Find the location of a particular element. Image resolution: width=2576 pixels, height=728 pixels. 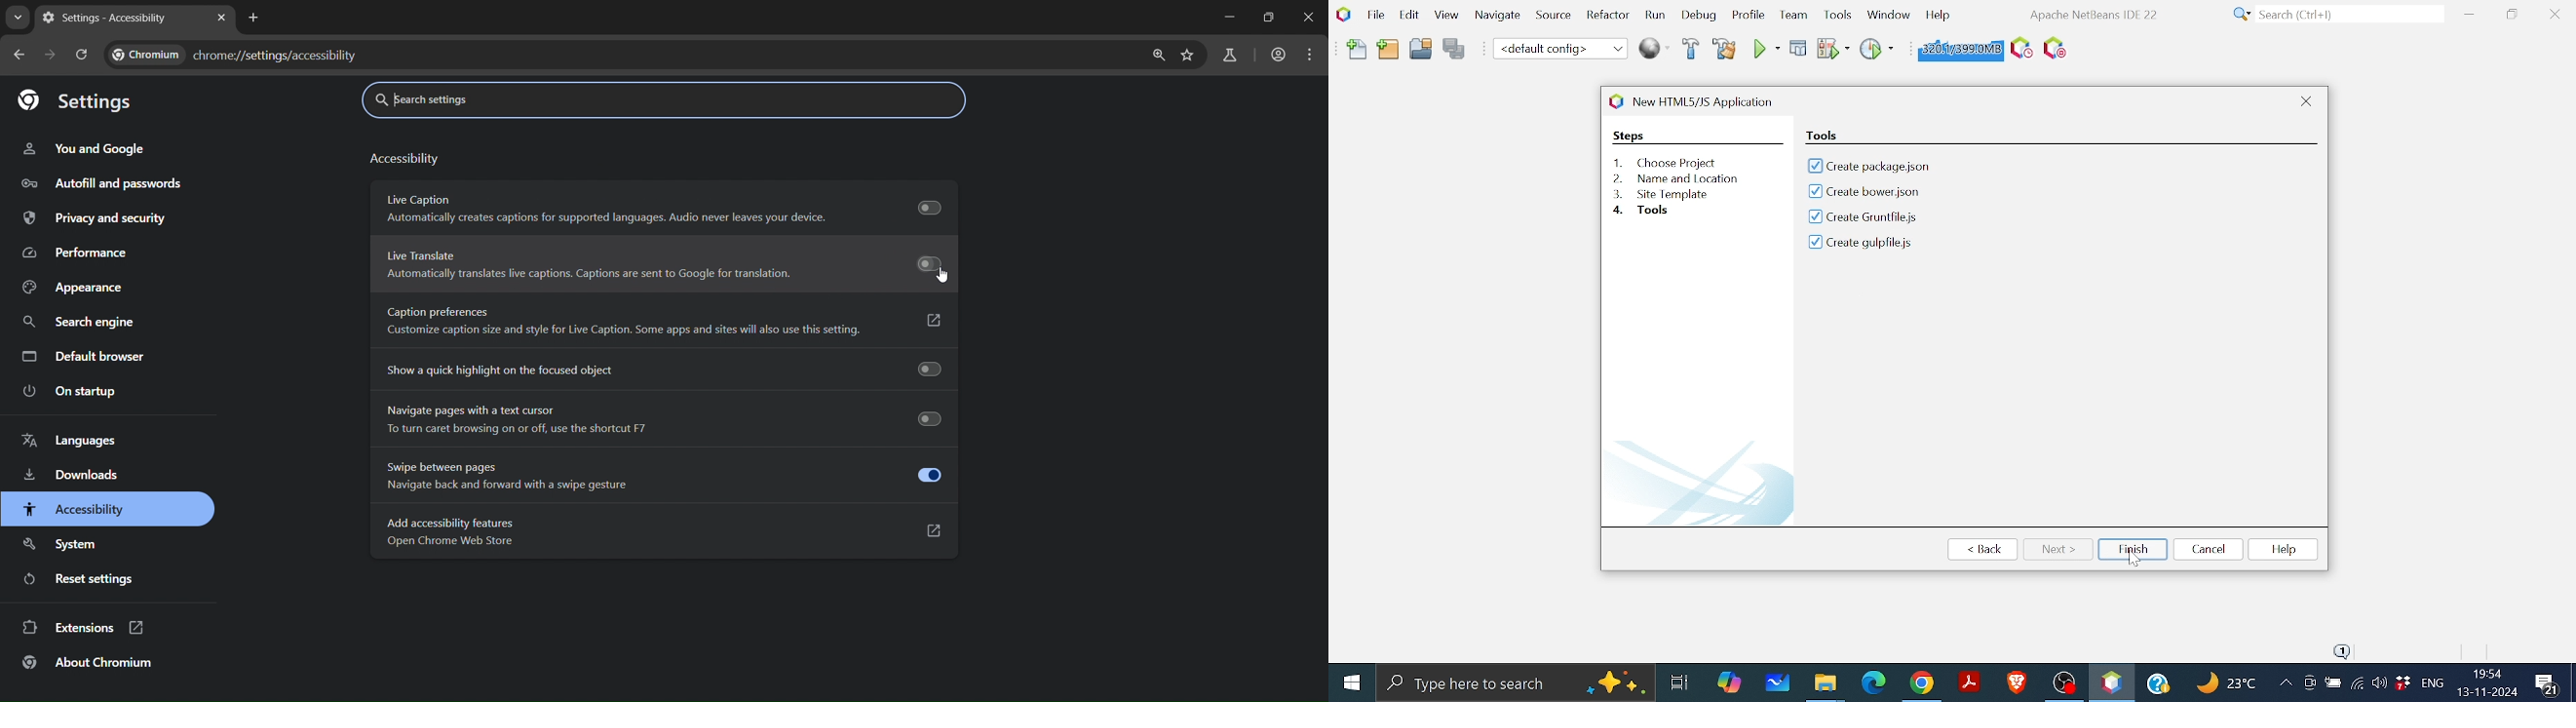

performance is located at coordinates (78, 252).